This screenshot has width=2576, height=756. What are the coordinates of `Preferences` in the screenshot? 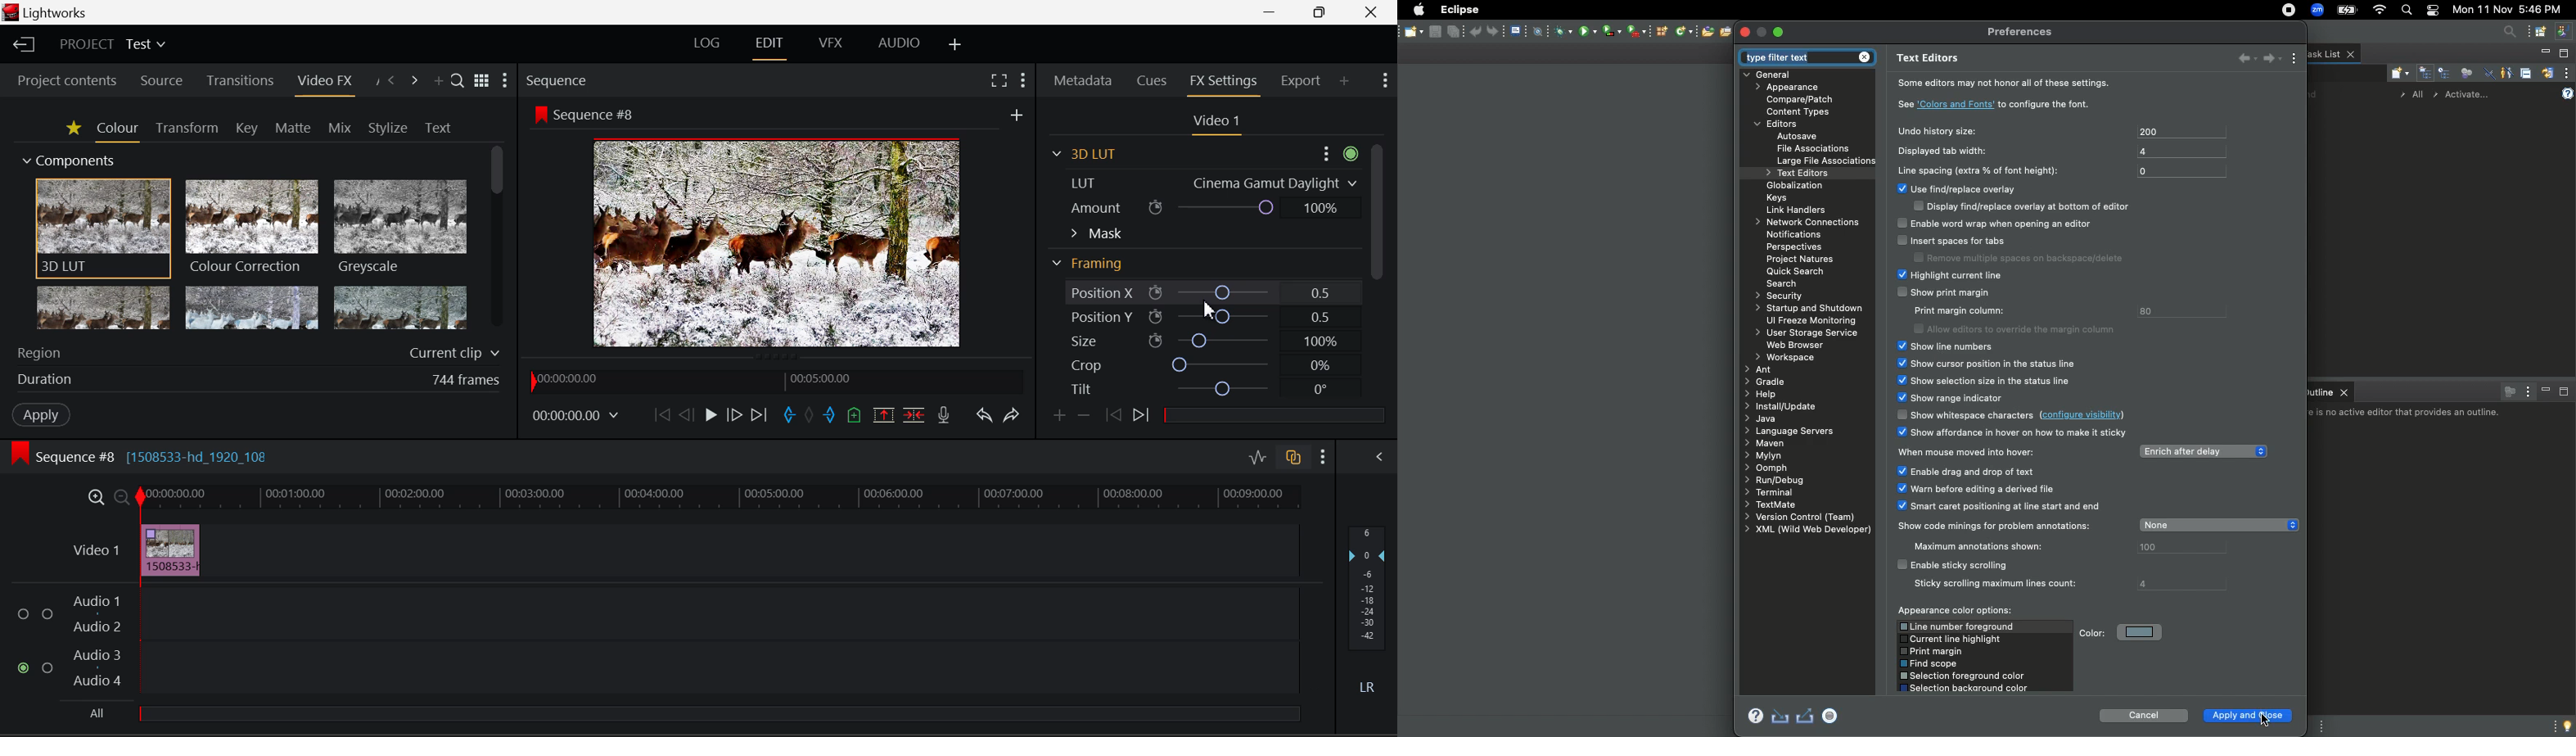 It's located at (2023, 34).